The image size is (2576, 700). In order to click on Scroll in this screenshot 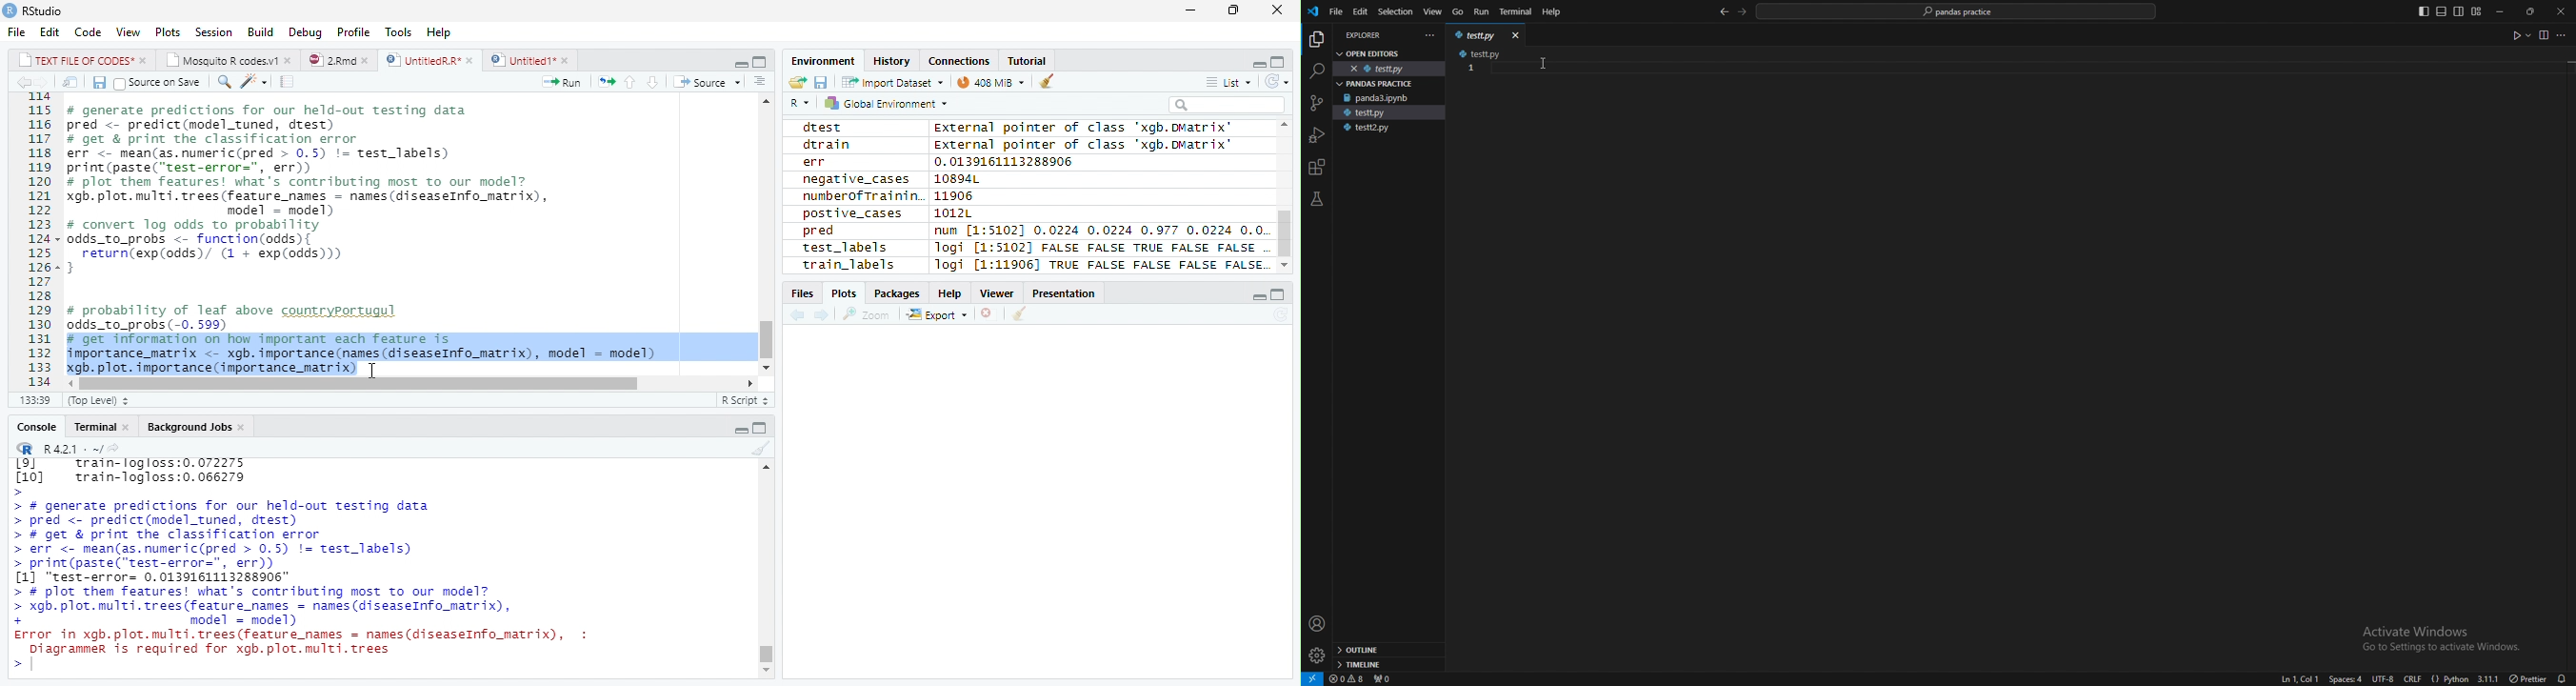, I will do `click(1285, 197)`.